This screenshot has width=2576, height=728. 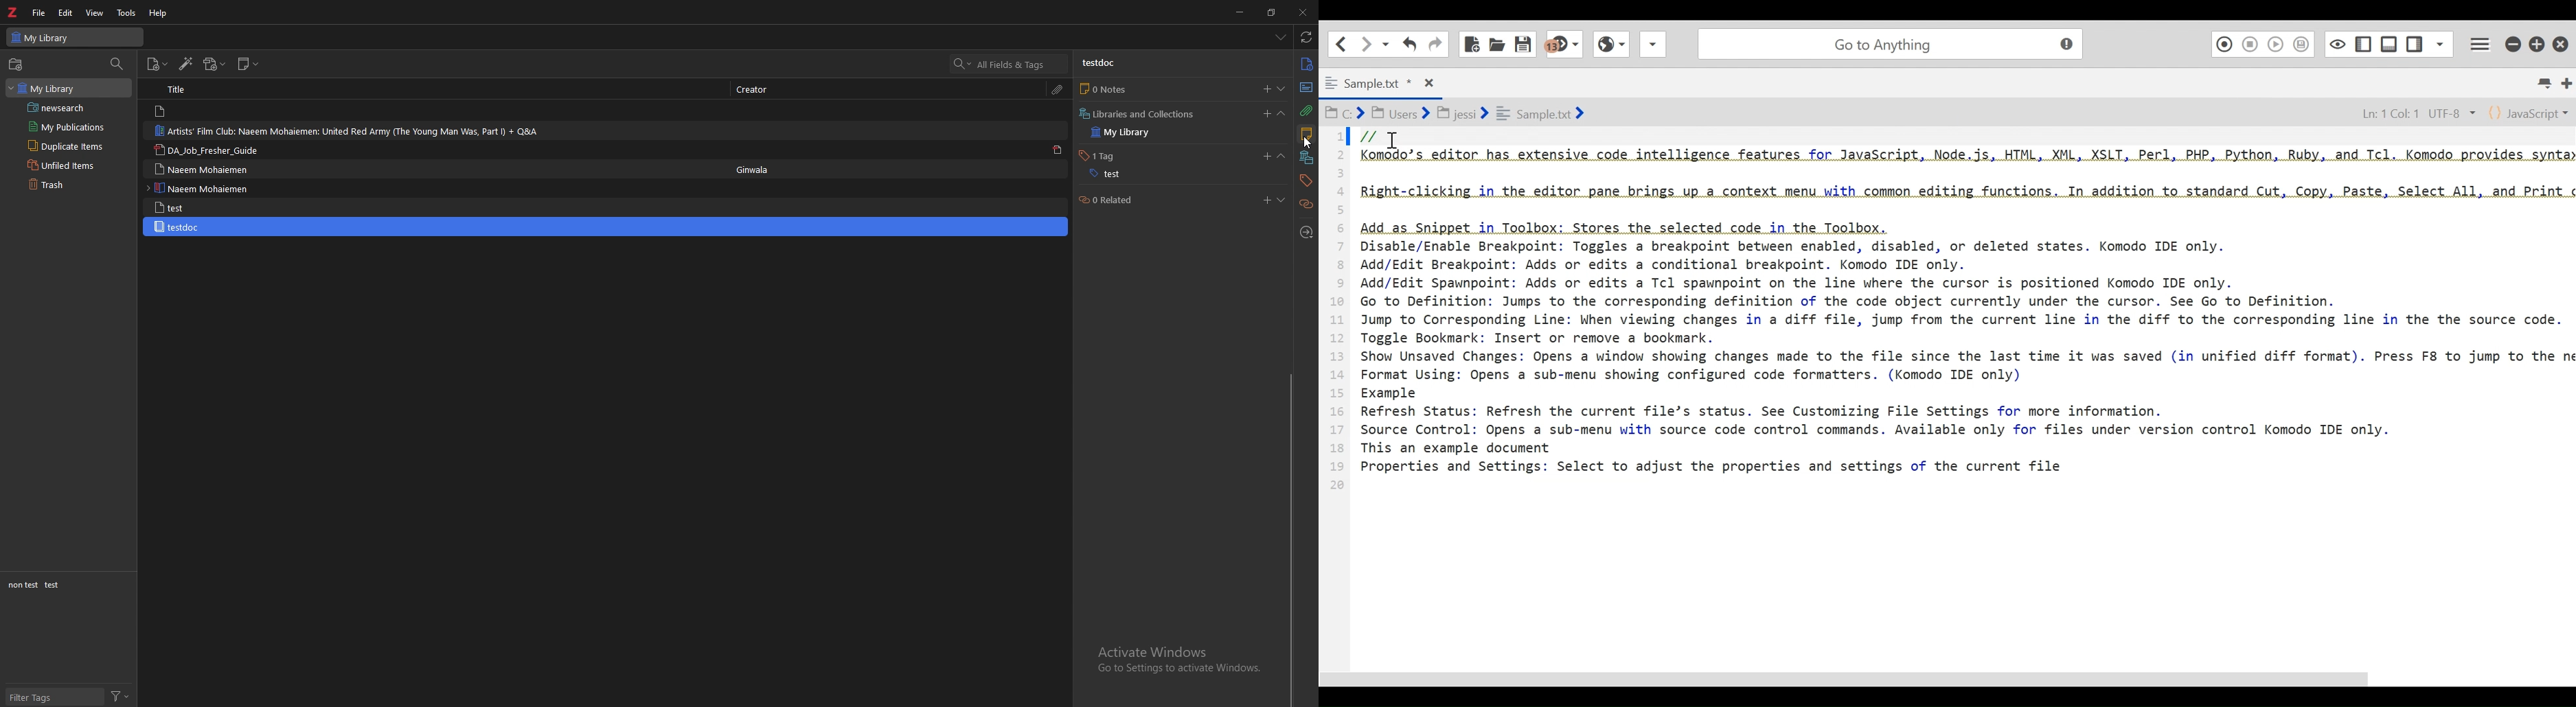 I want to click on Ginwala, so click(x=760, y=170).